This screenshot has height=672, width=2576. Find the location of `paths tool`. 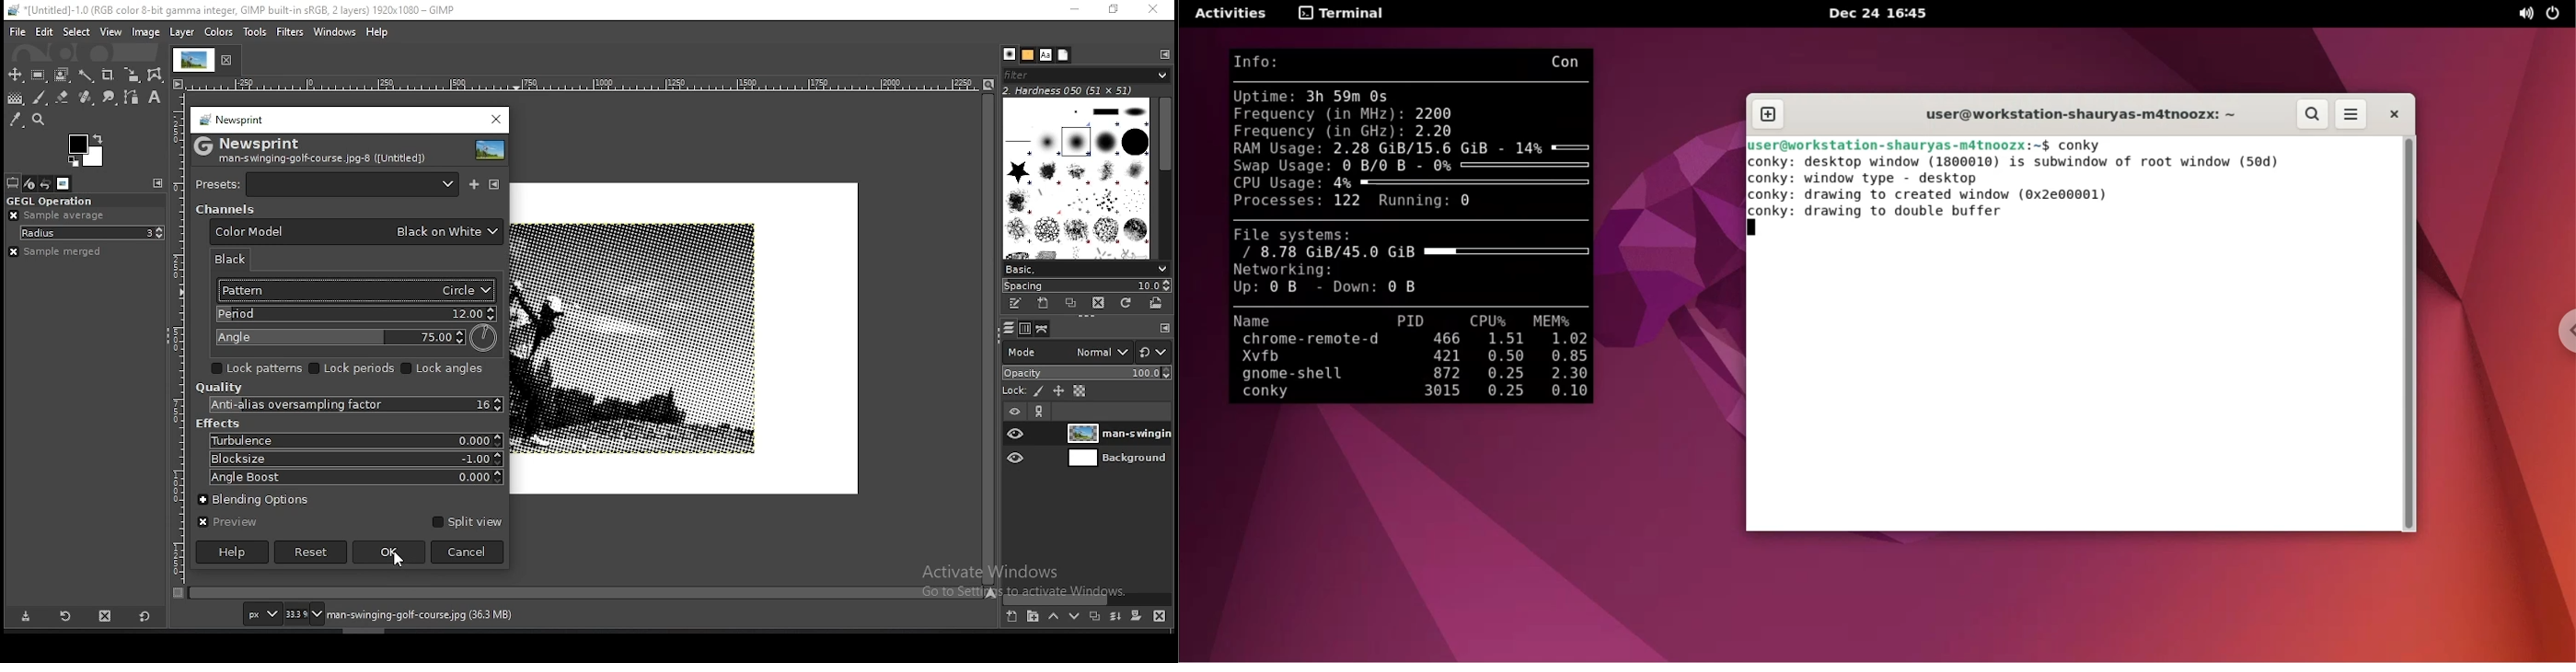

paths tool is located at coordinates (130, 97).